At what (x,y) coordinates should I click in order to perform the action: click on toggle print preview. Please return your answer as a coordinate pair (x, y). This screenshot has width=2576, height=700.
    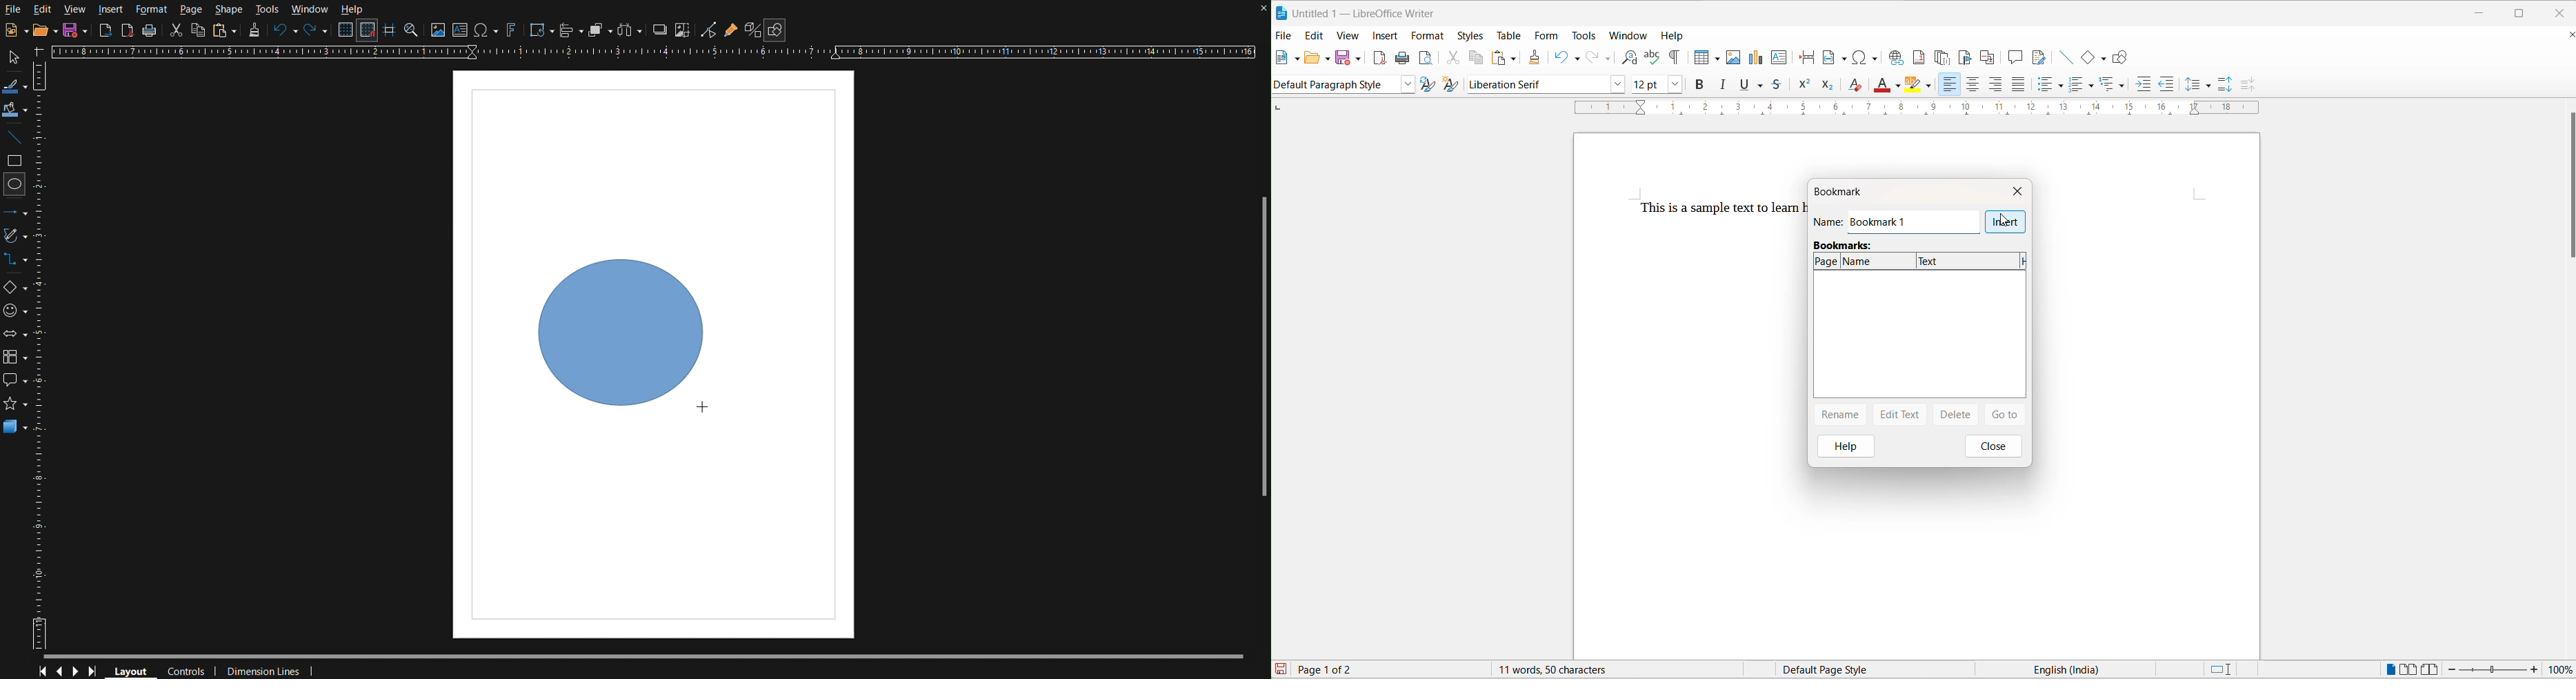
    Looking at the image, I should click on (1428, 58).